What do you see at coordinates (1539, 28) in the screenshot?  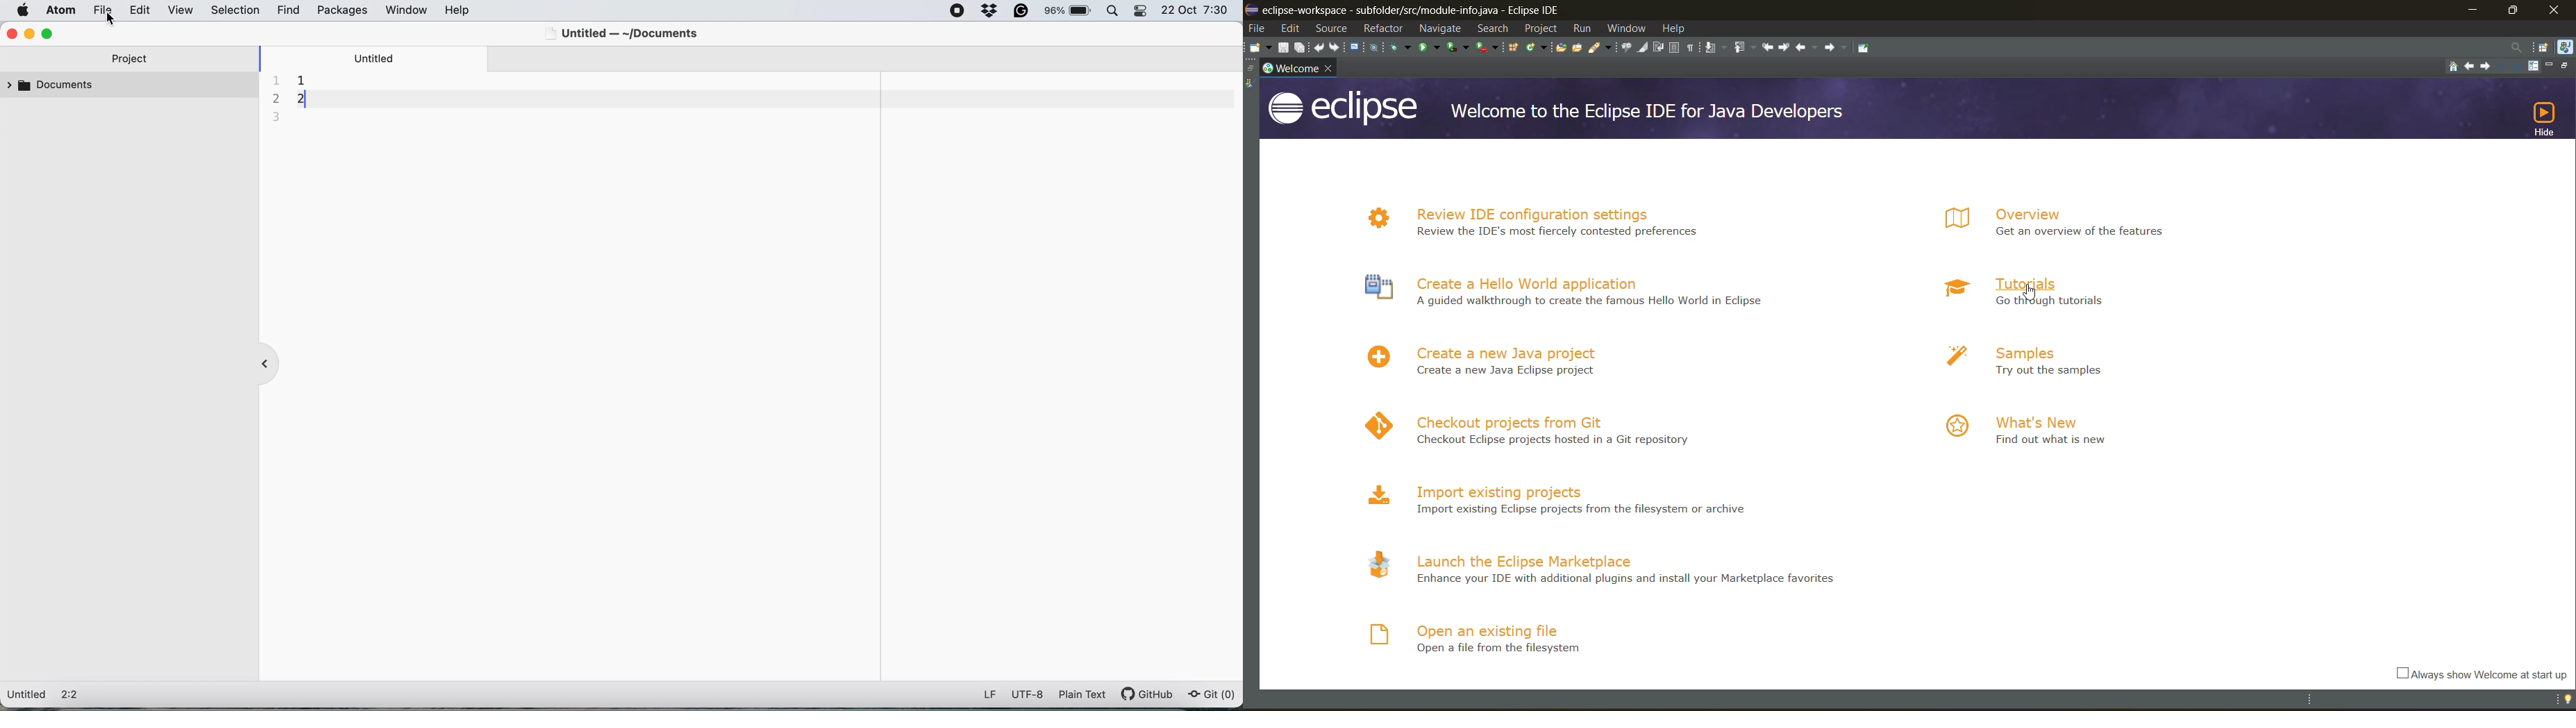 I see `project` at bounding box center [1539, 28].